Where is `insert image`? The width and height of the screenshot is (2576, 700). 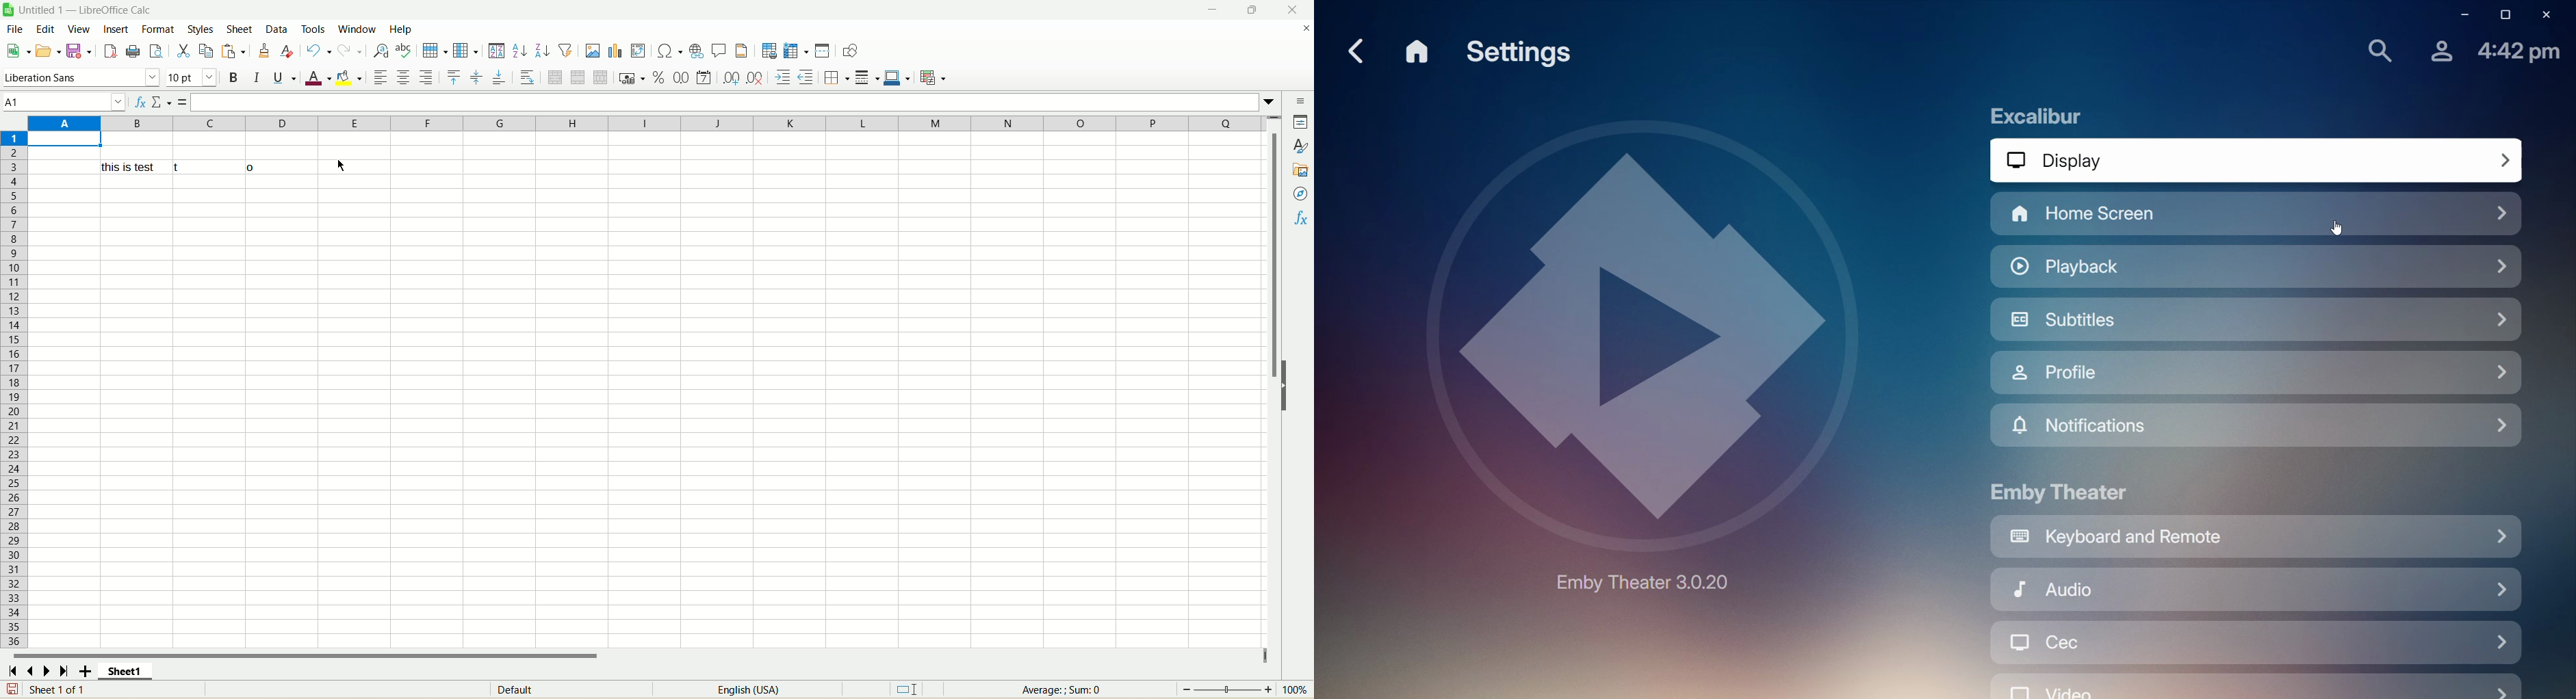 insert image is located at coordinates (593, 51).